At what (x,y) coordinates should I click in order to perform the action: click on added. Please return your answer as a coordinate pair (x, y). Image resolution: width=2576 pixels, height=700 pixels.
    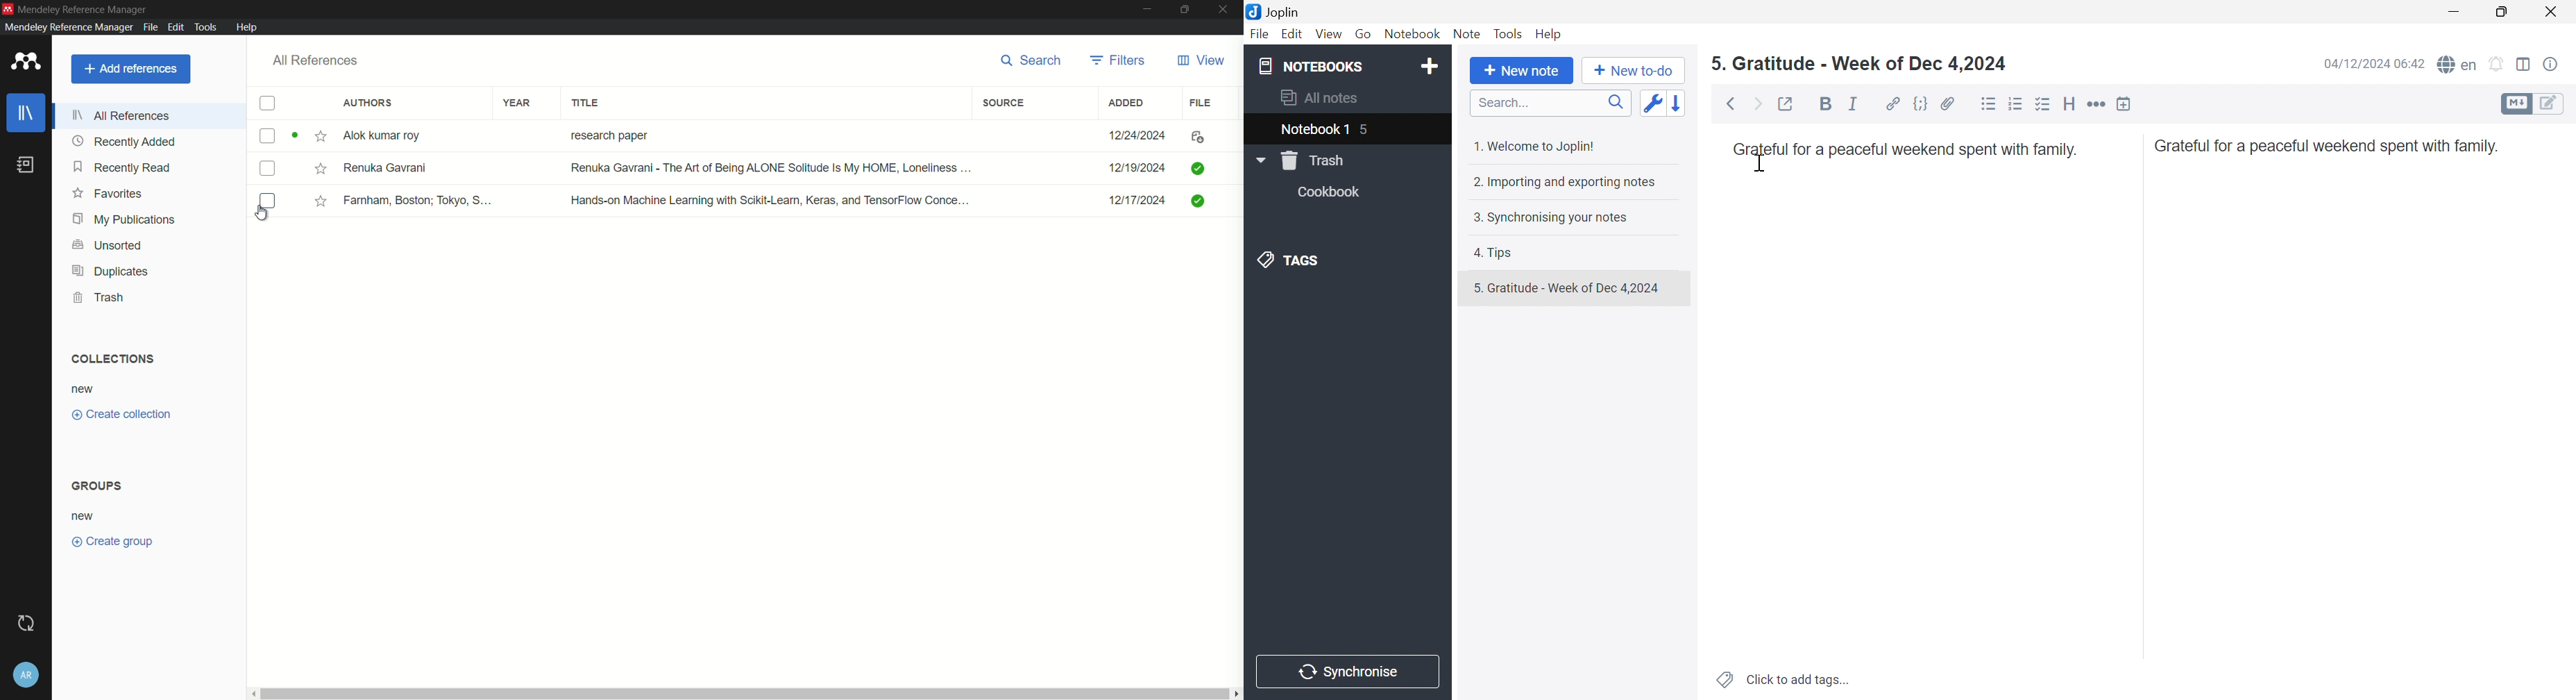
    Looking at the image, I should click on (1127, 103).